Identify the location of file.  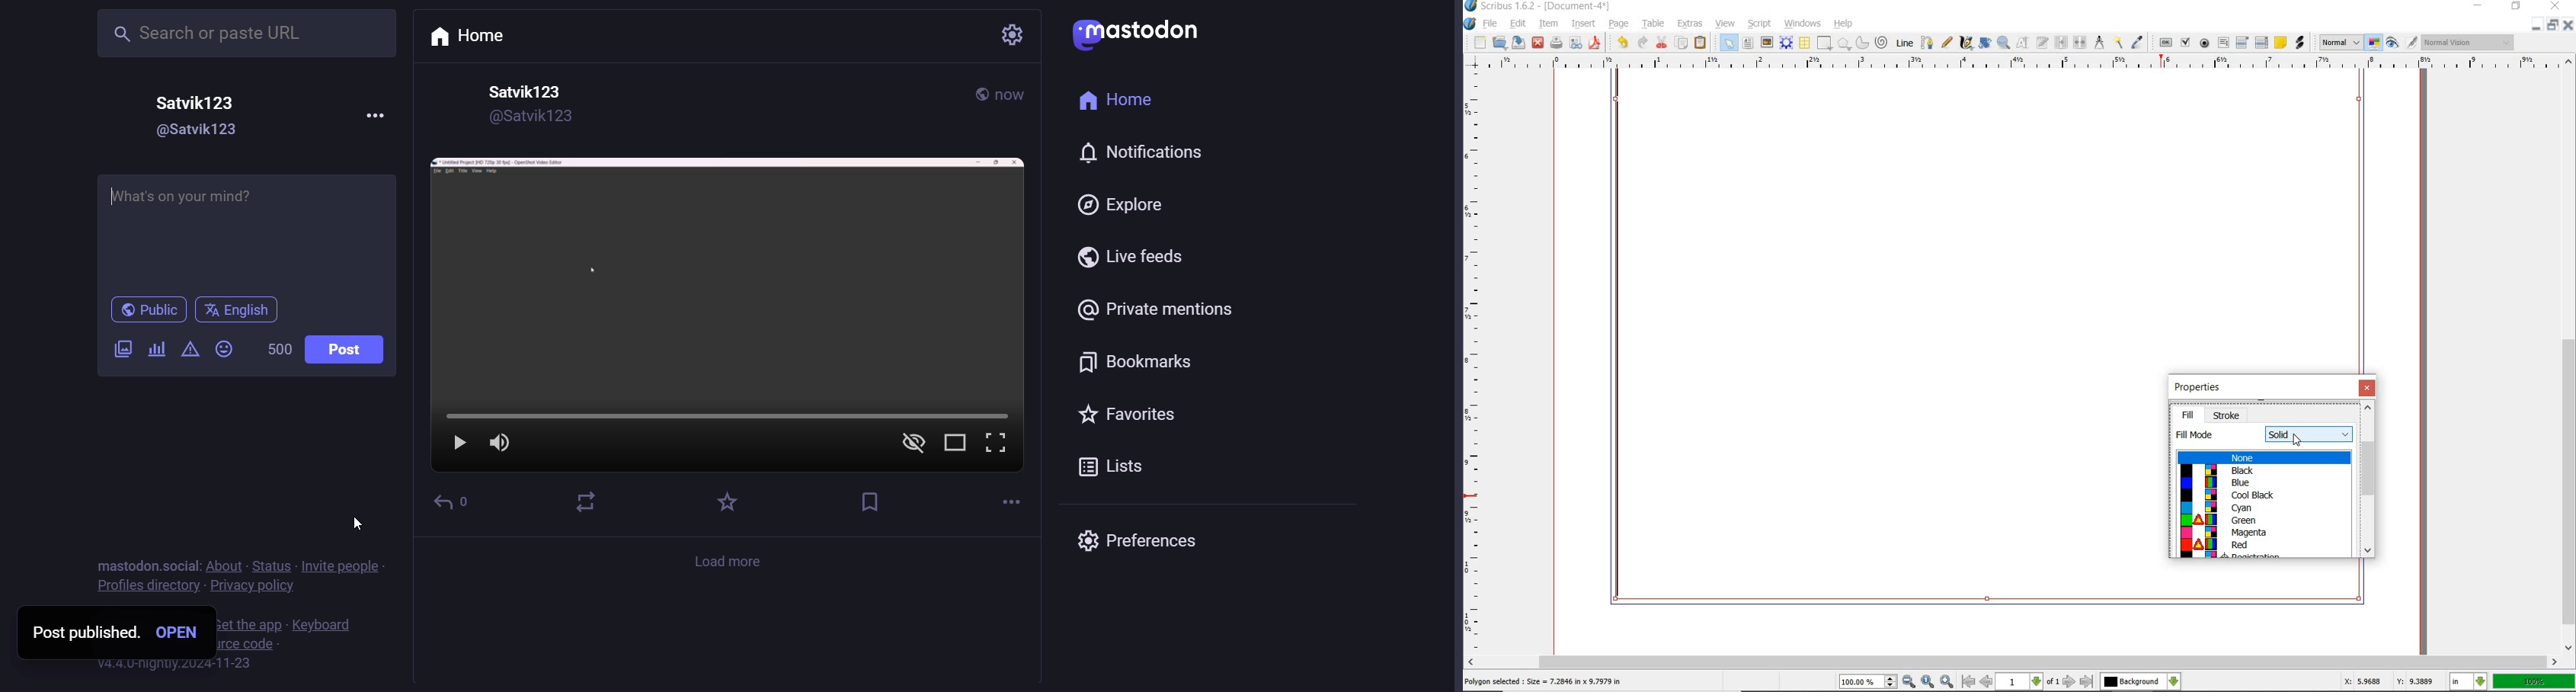
(1491, 25).